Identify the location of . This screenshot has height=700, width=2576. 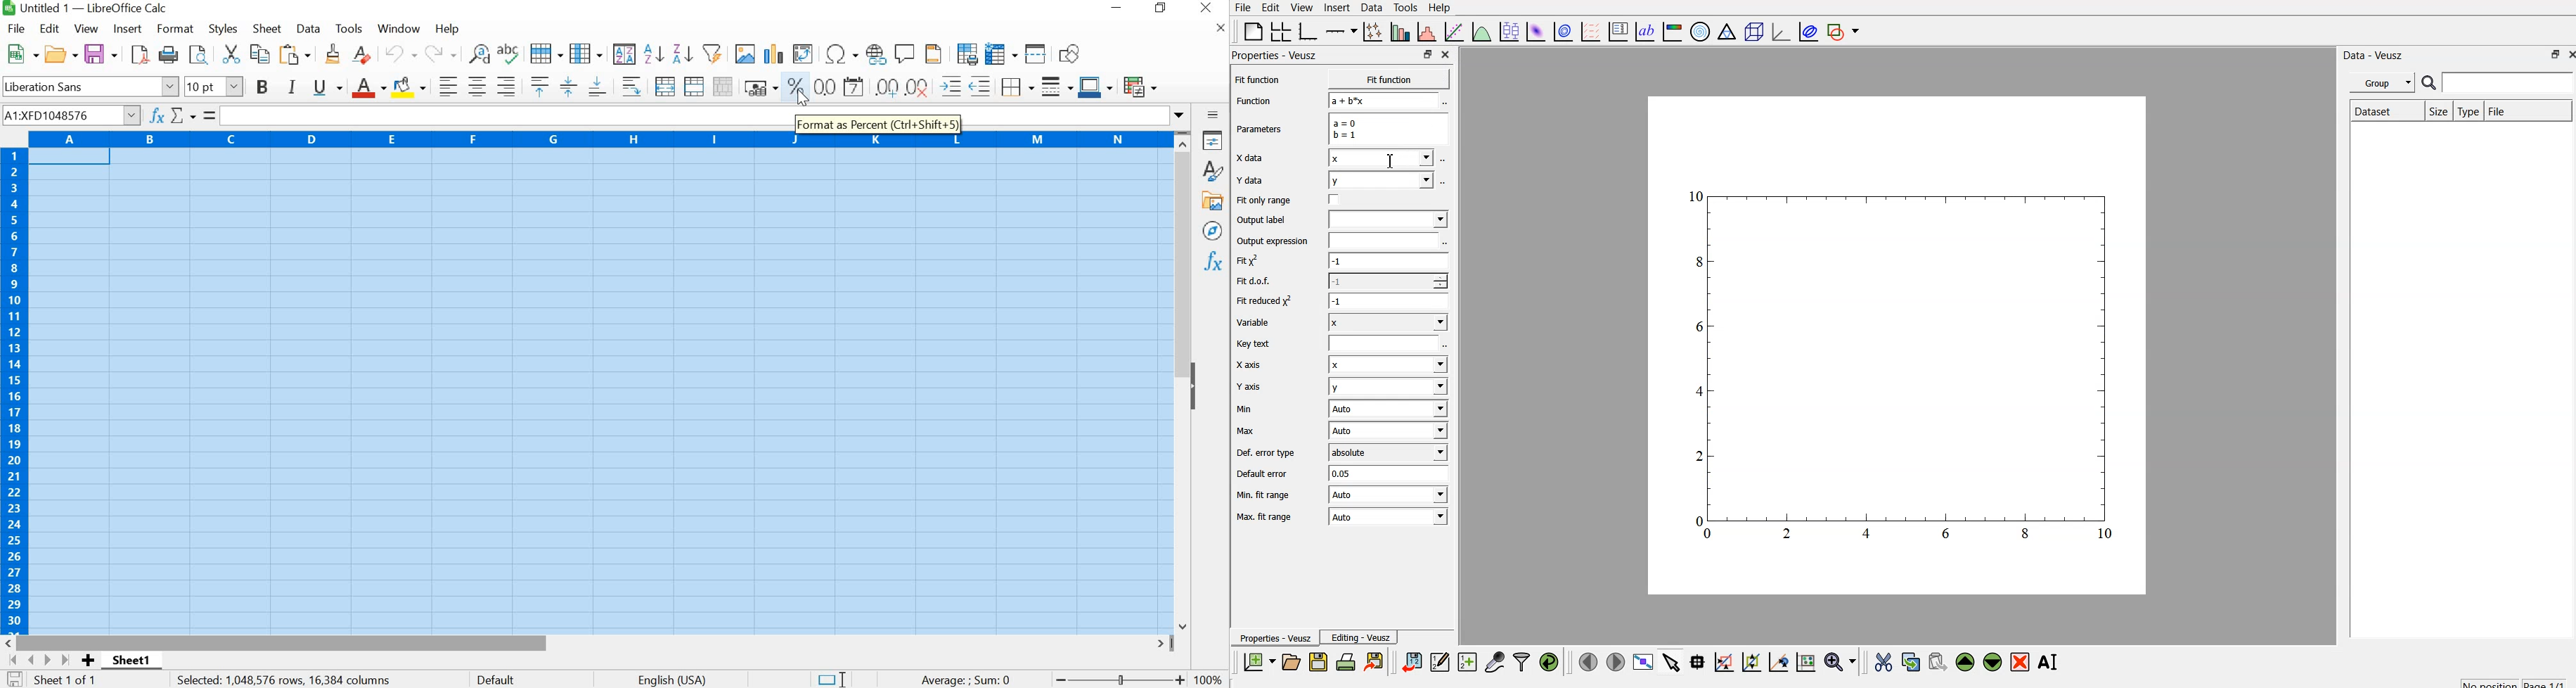
(1389, 365).